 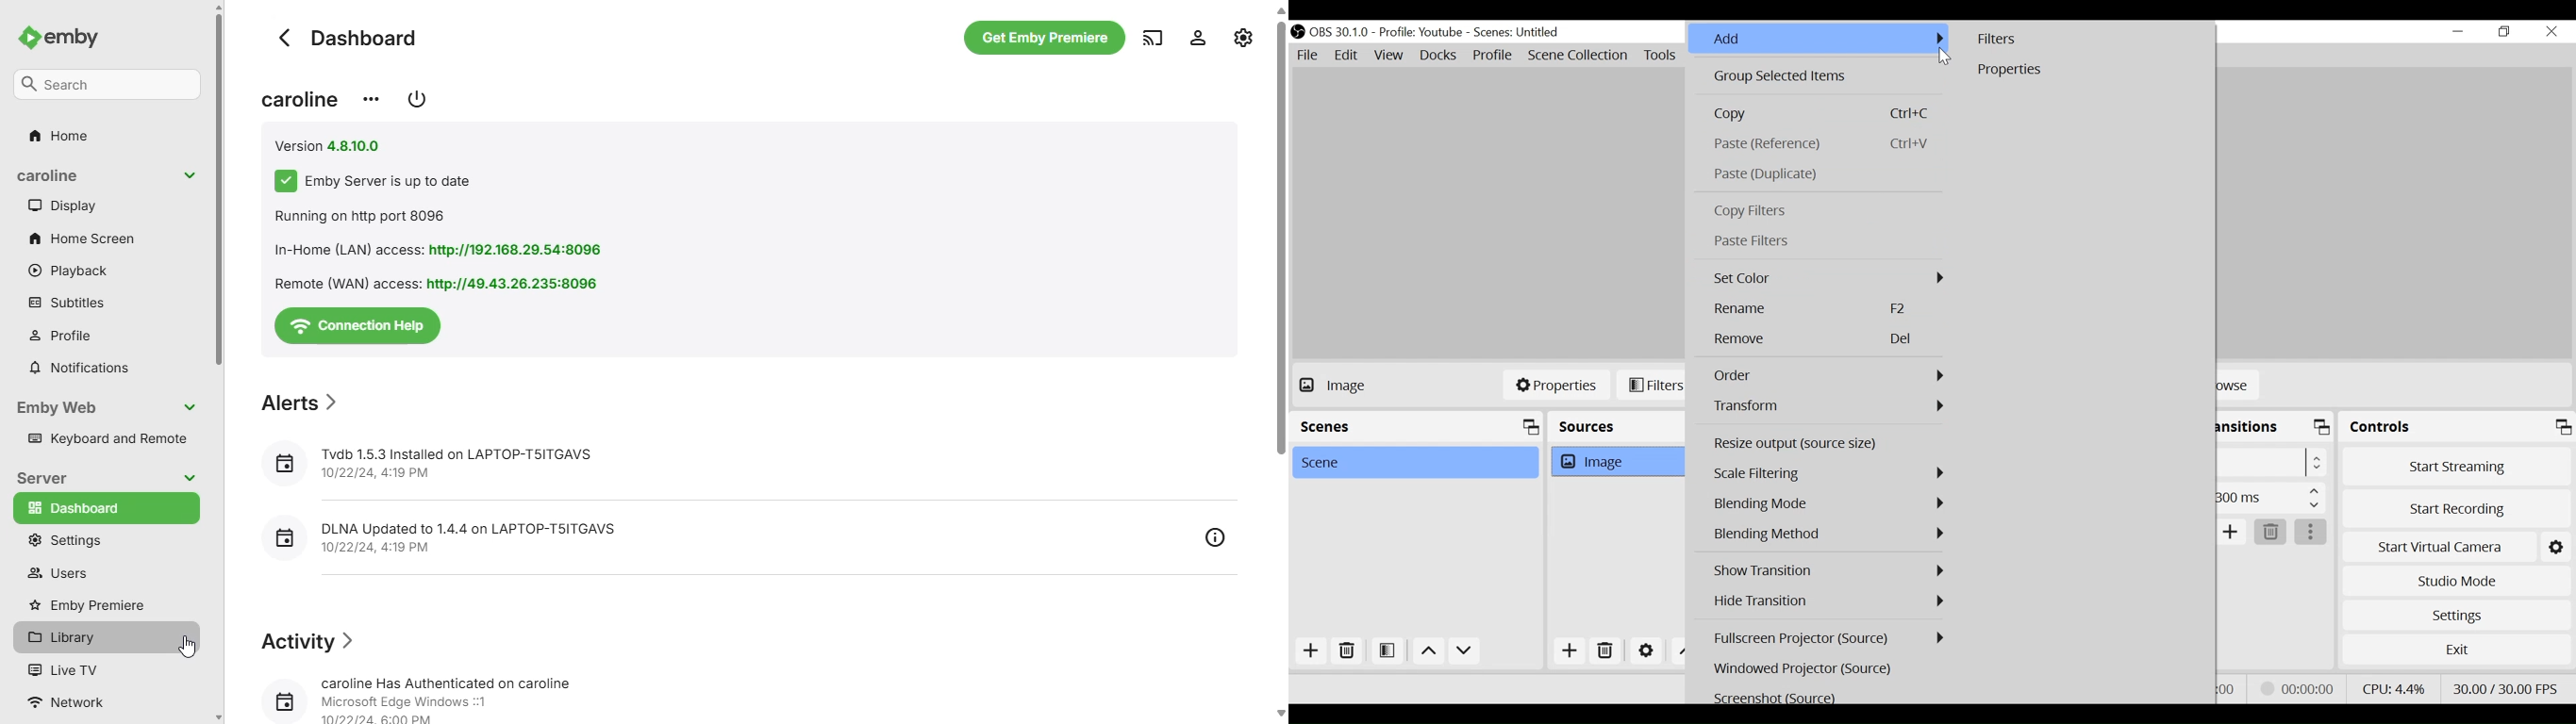 What do you see at coordinates (1822, 213) in the screenshot?
I see `Copy Filters` at bounding box center [1822, 213].